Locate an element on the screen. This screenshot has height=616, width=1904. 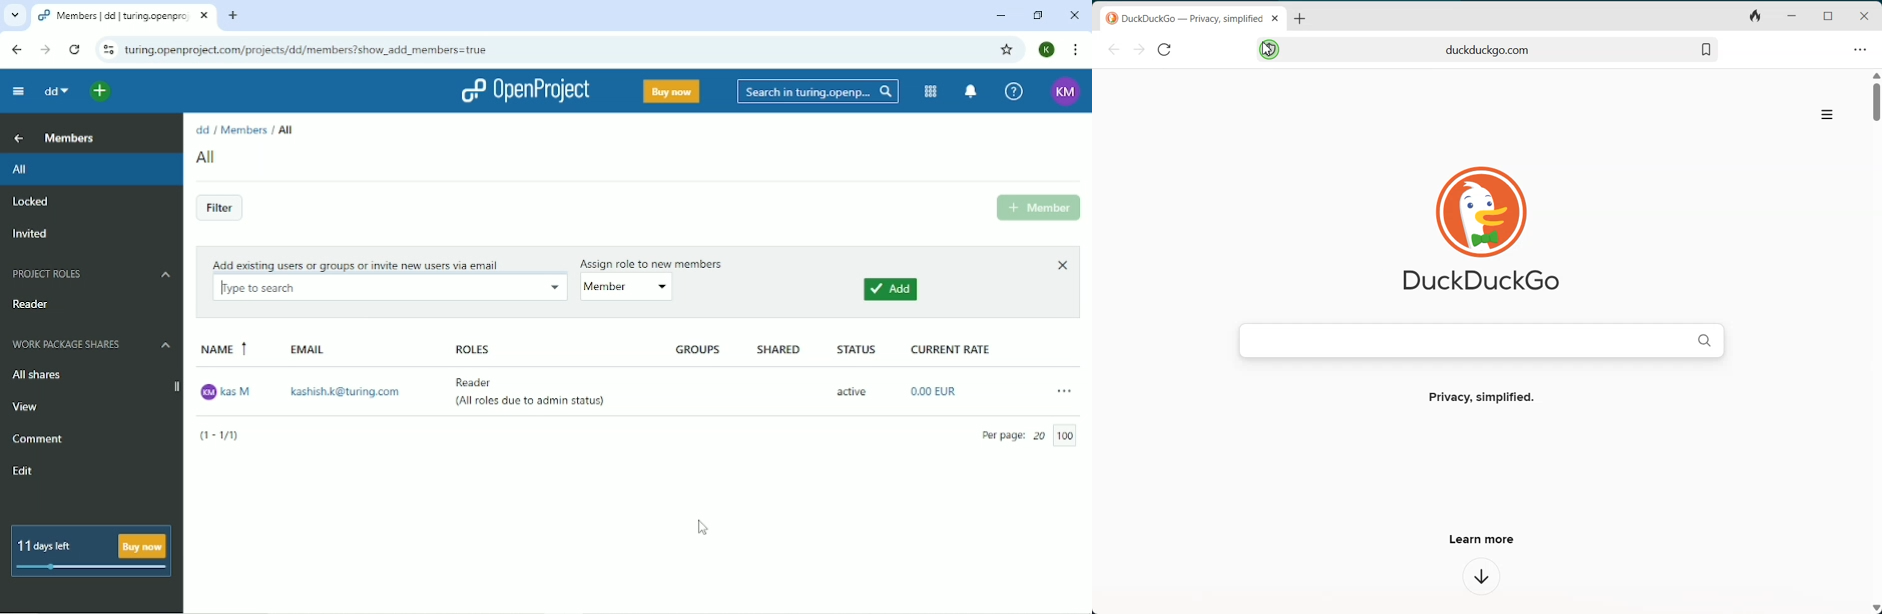
scroll down is located at coordinates (1876, 608).